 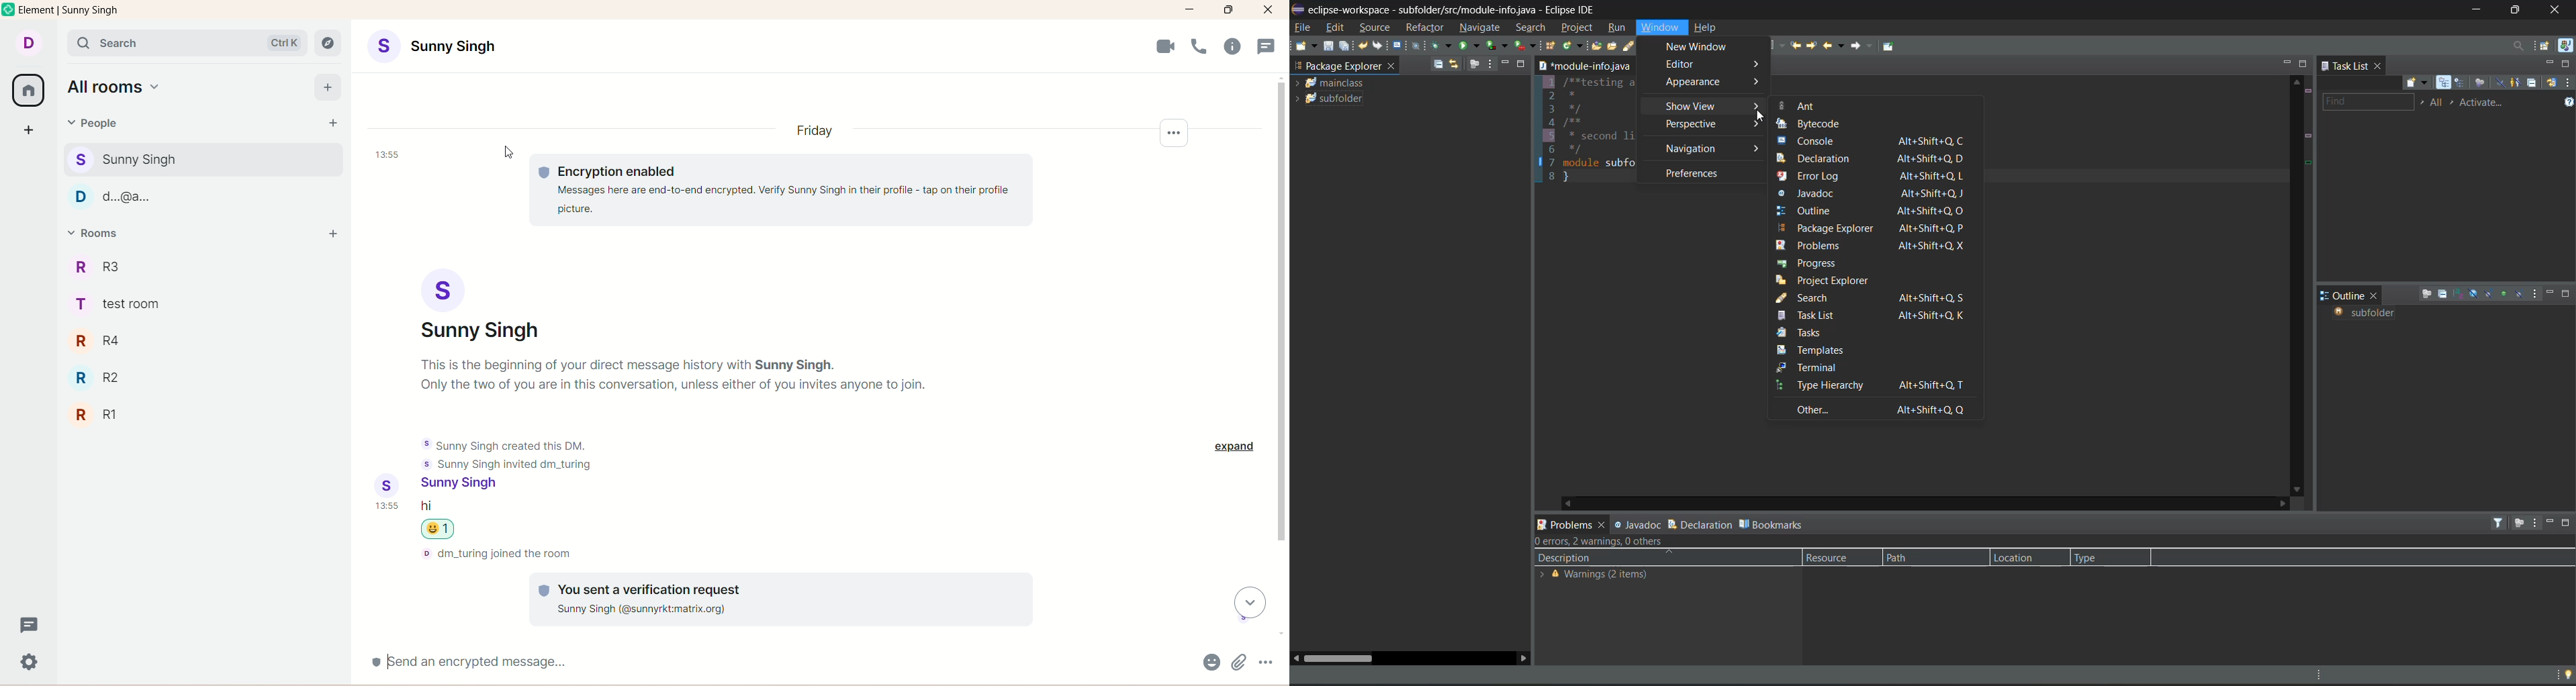 What do you see at coordinates (1826, 350) in the screenshot?
I see `templates` at bounding box center [1826, 350].